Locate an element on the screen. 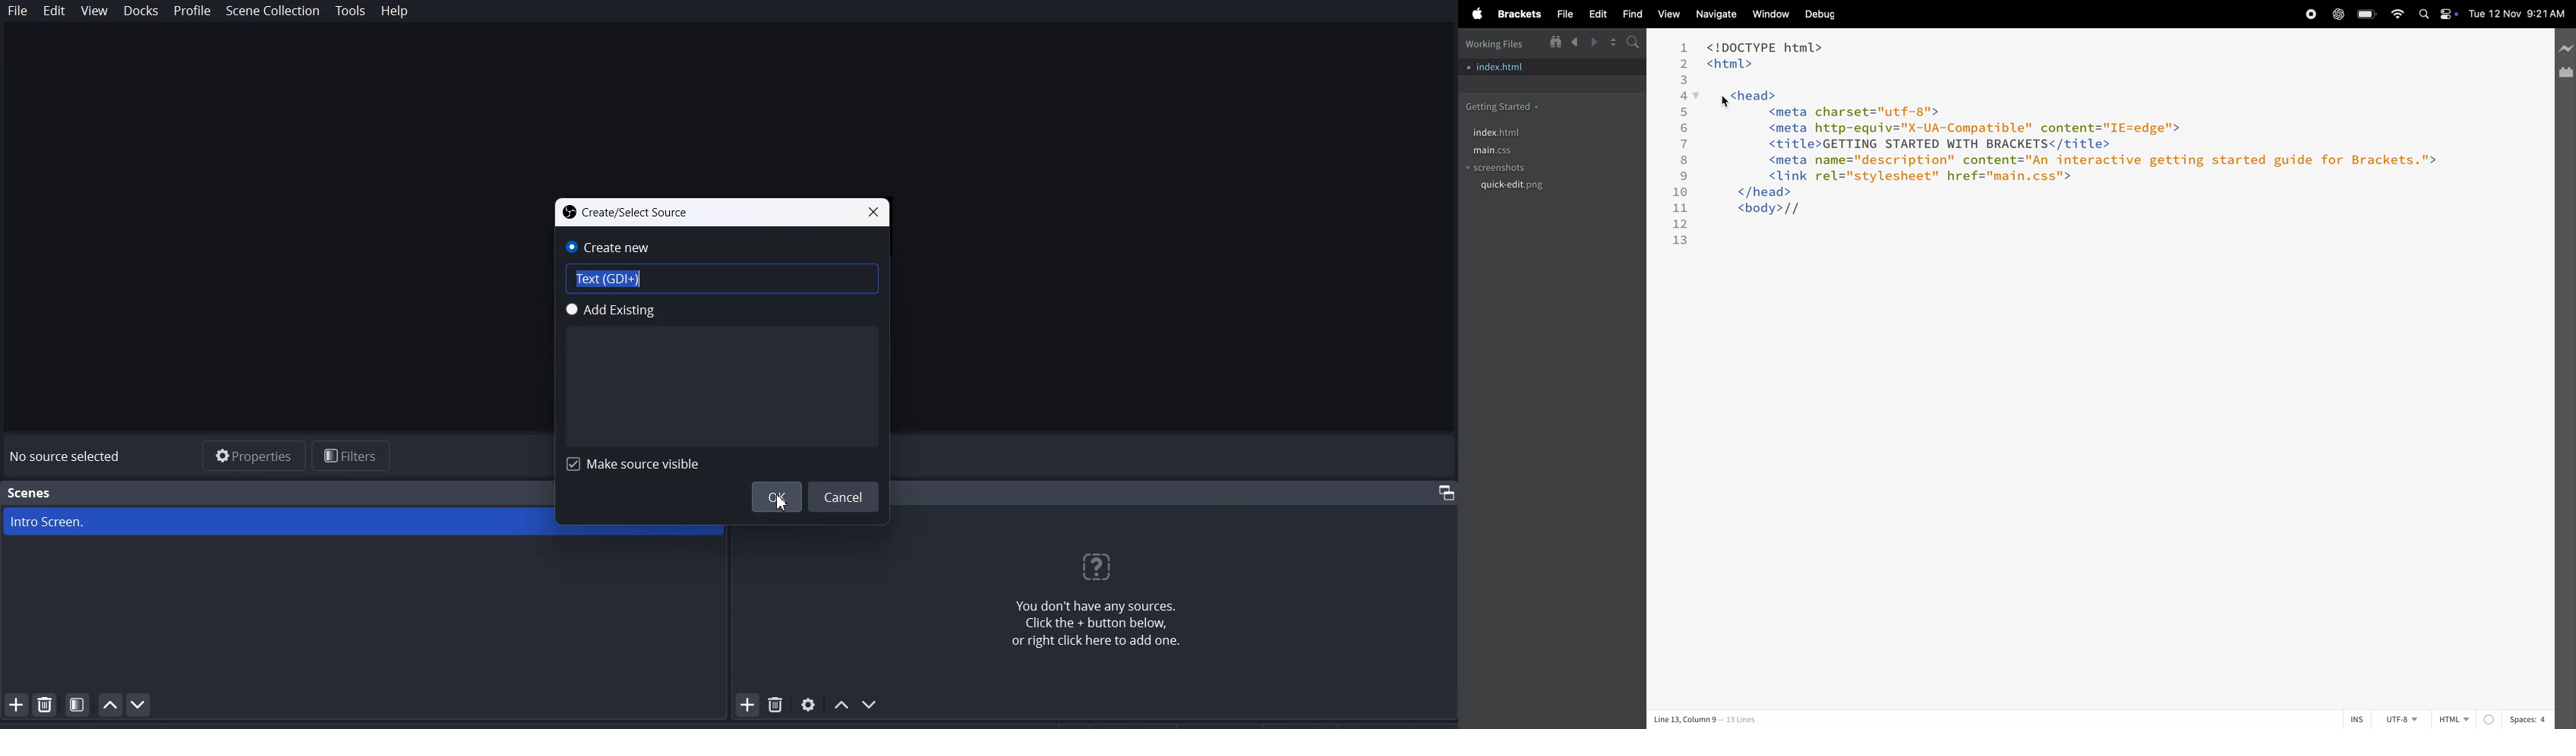 The image size is (2576, 756). working files is located at coordinates (1500, 43).